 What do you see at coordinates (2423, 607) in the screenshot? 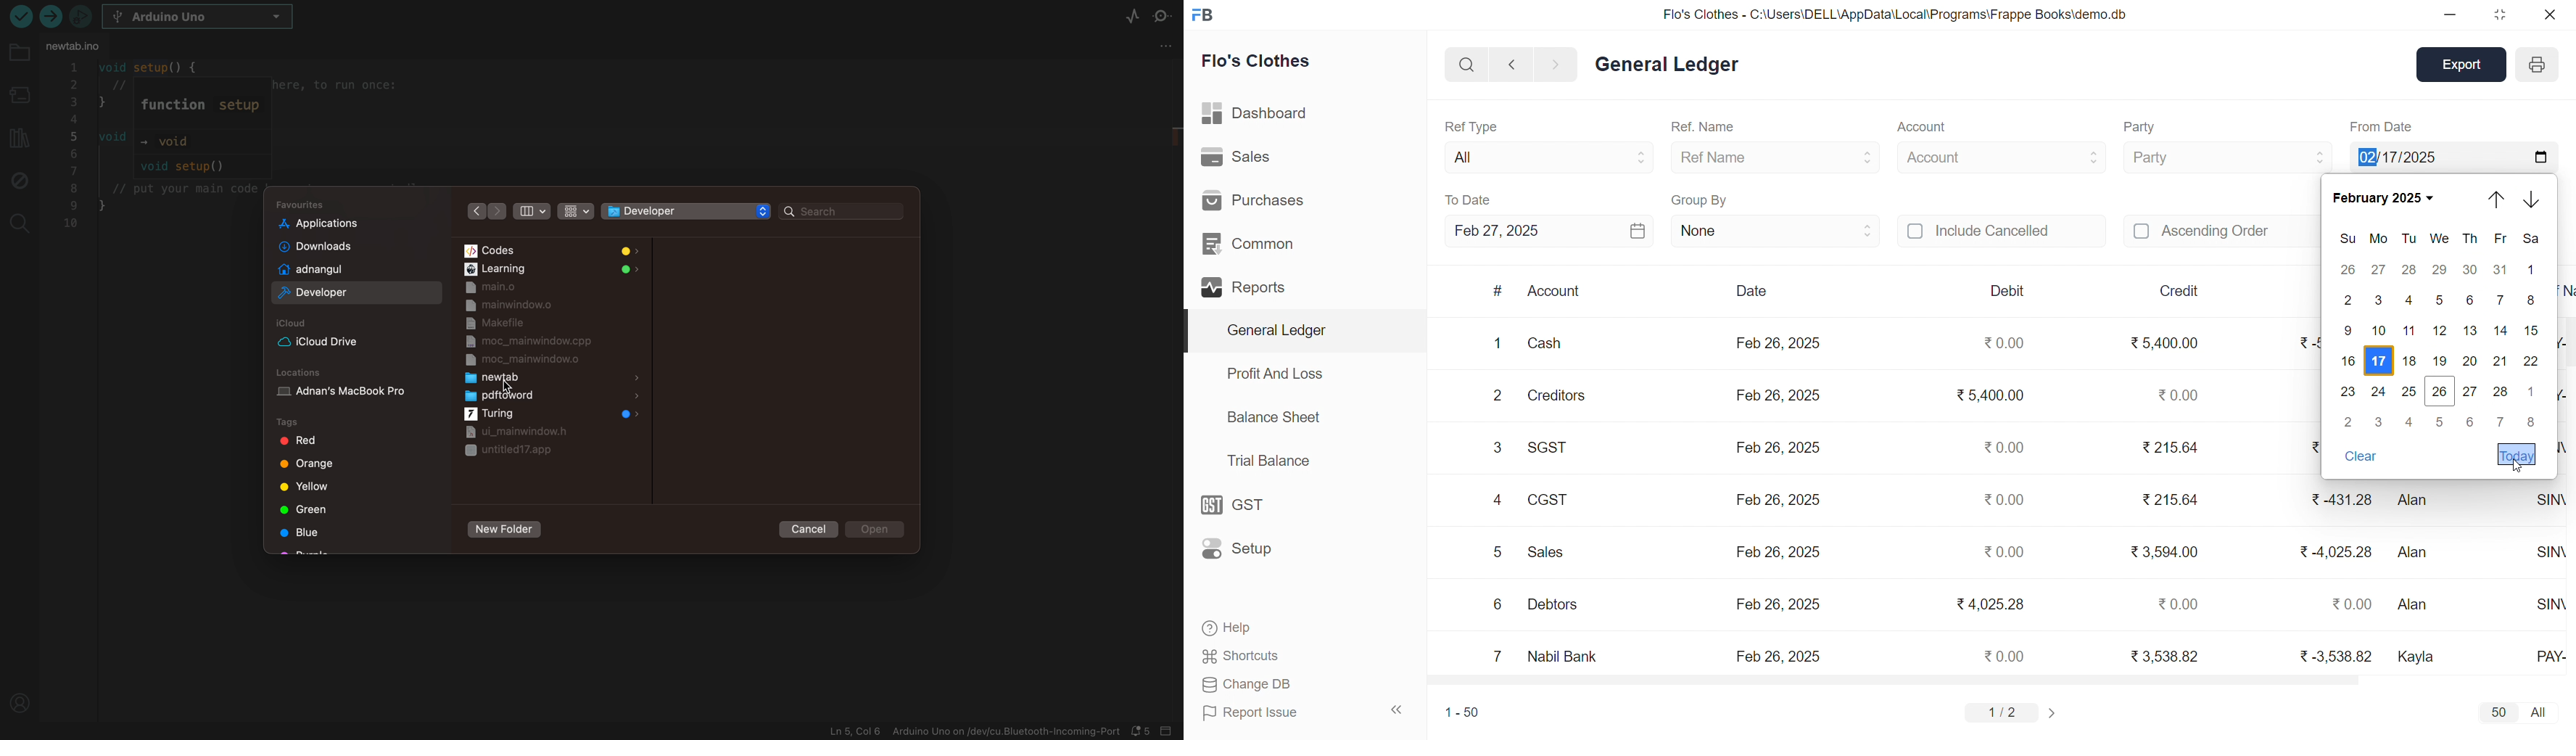
I see `Alan` at bounding box center [2423, 607].